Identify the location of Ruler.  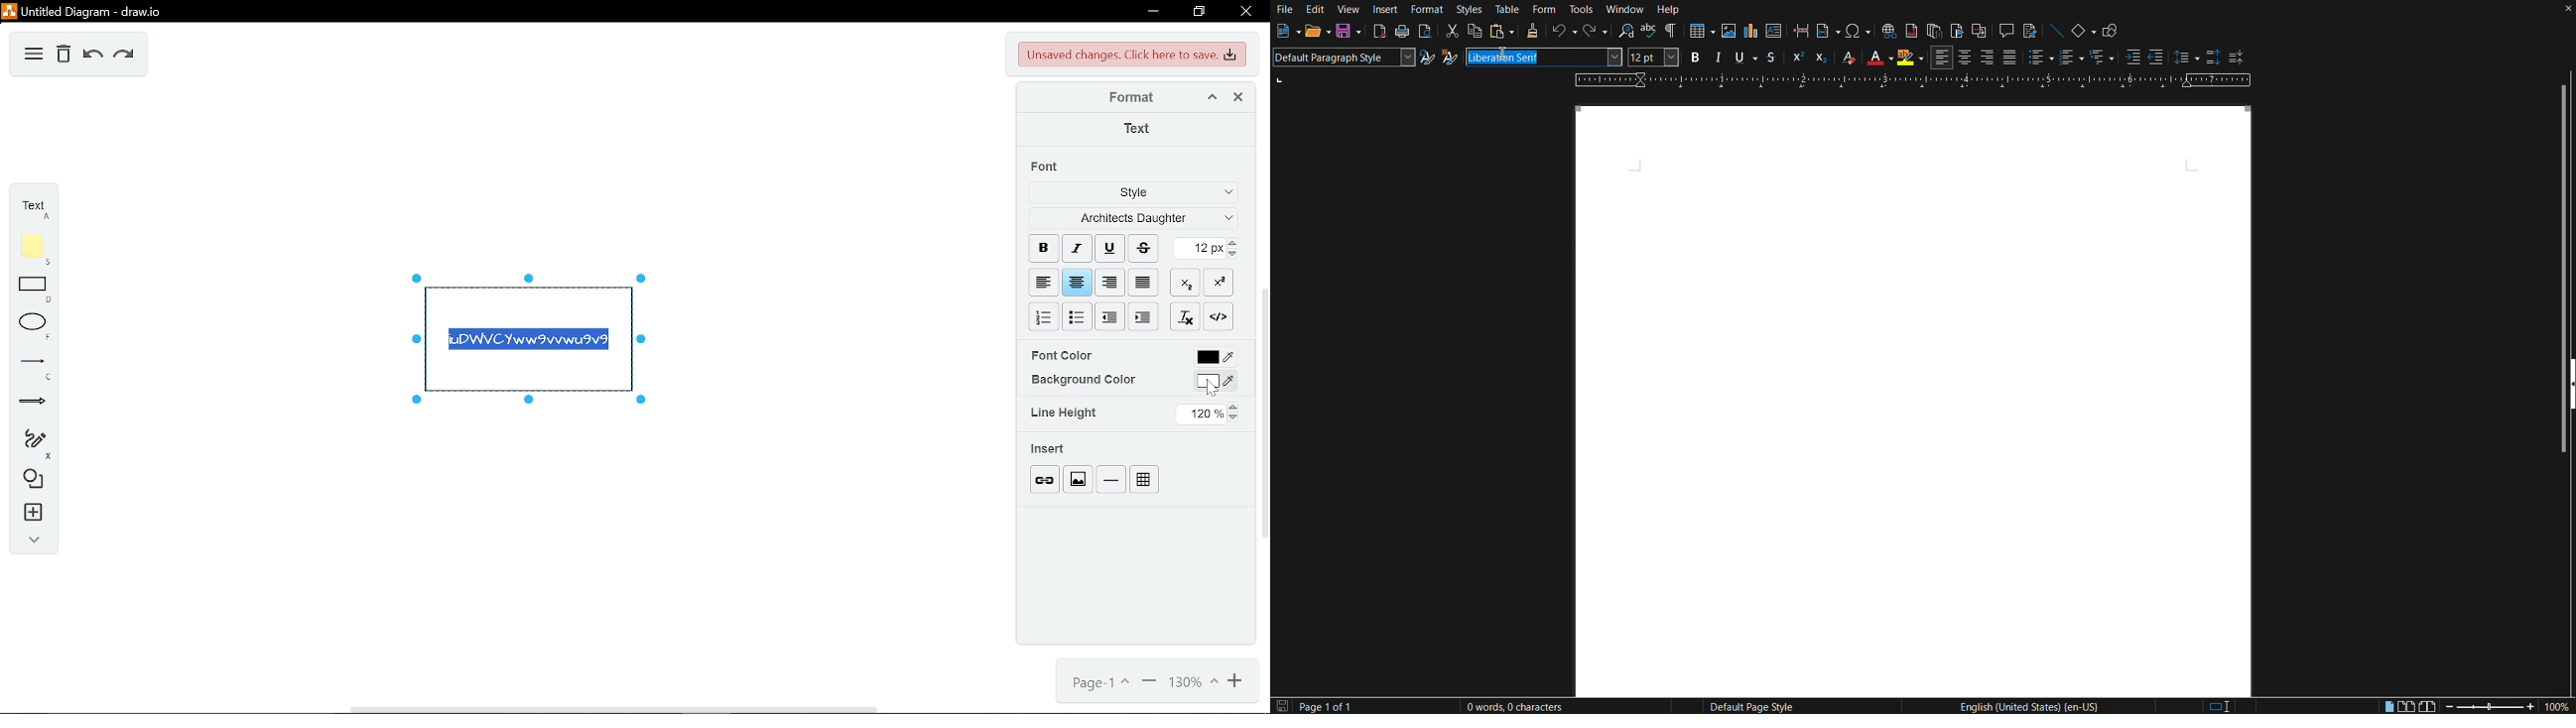
(1913, 80).